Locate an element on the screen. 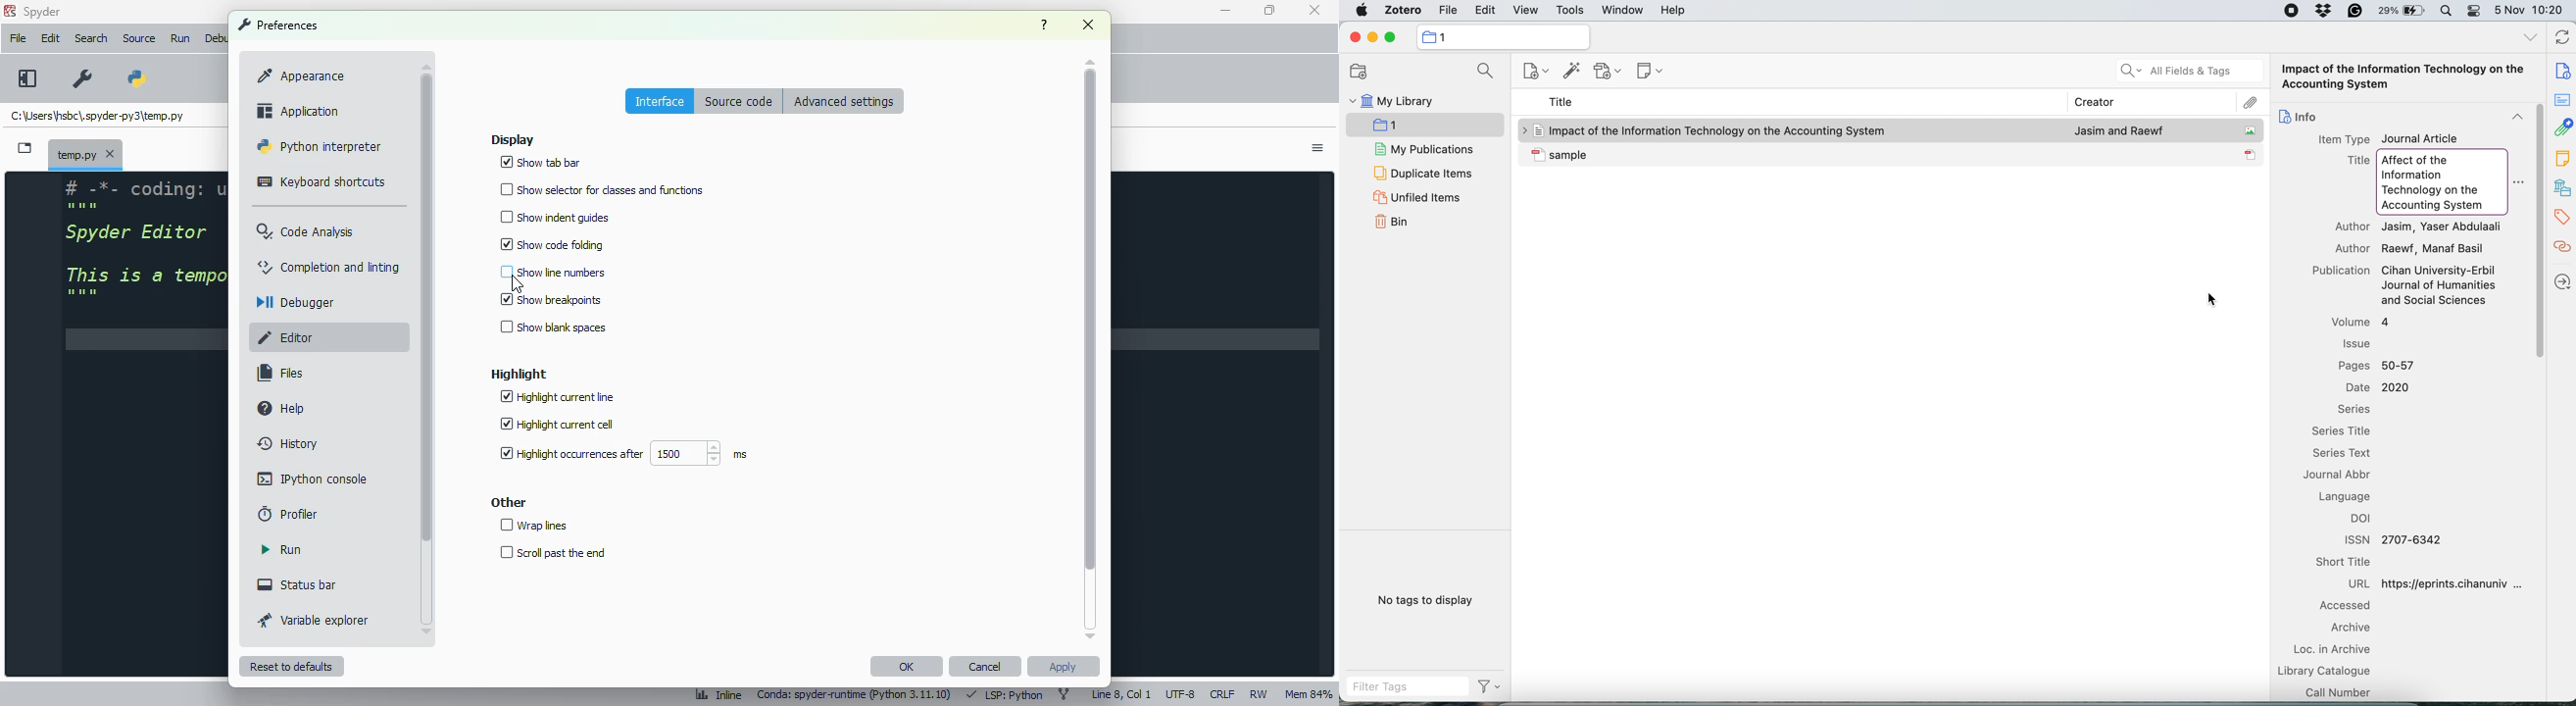 Image resolution: width=2576 pixels, height=728 pixels. highlight current cell is located at coordinates (556, 425).